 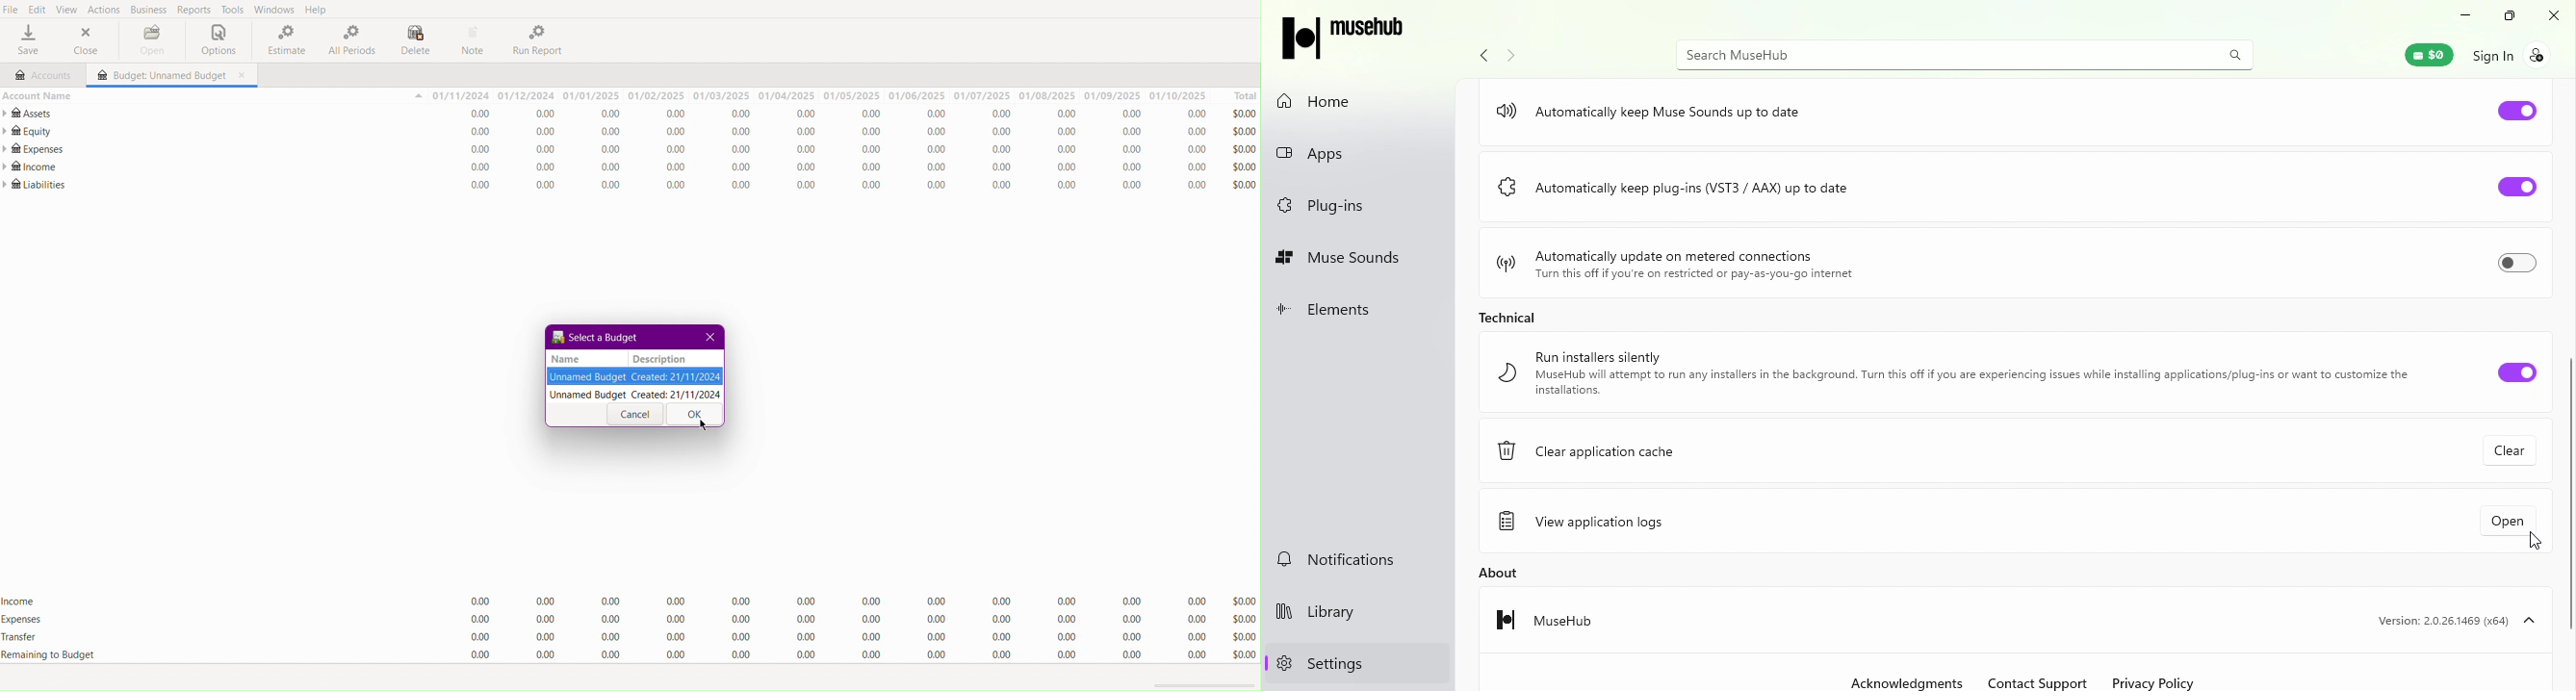 What do you see at coordinates (1345, 259) in the screenshot?
I see `Muse sounds` at bounding box center [1345, 259].